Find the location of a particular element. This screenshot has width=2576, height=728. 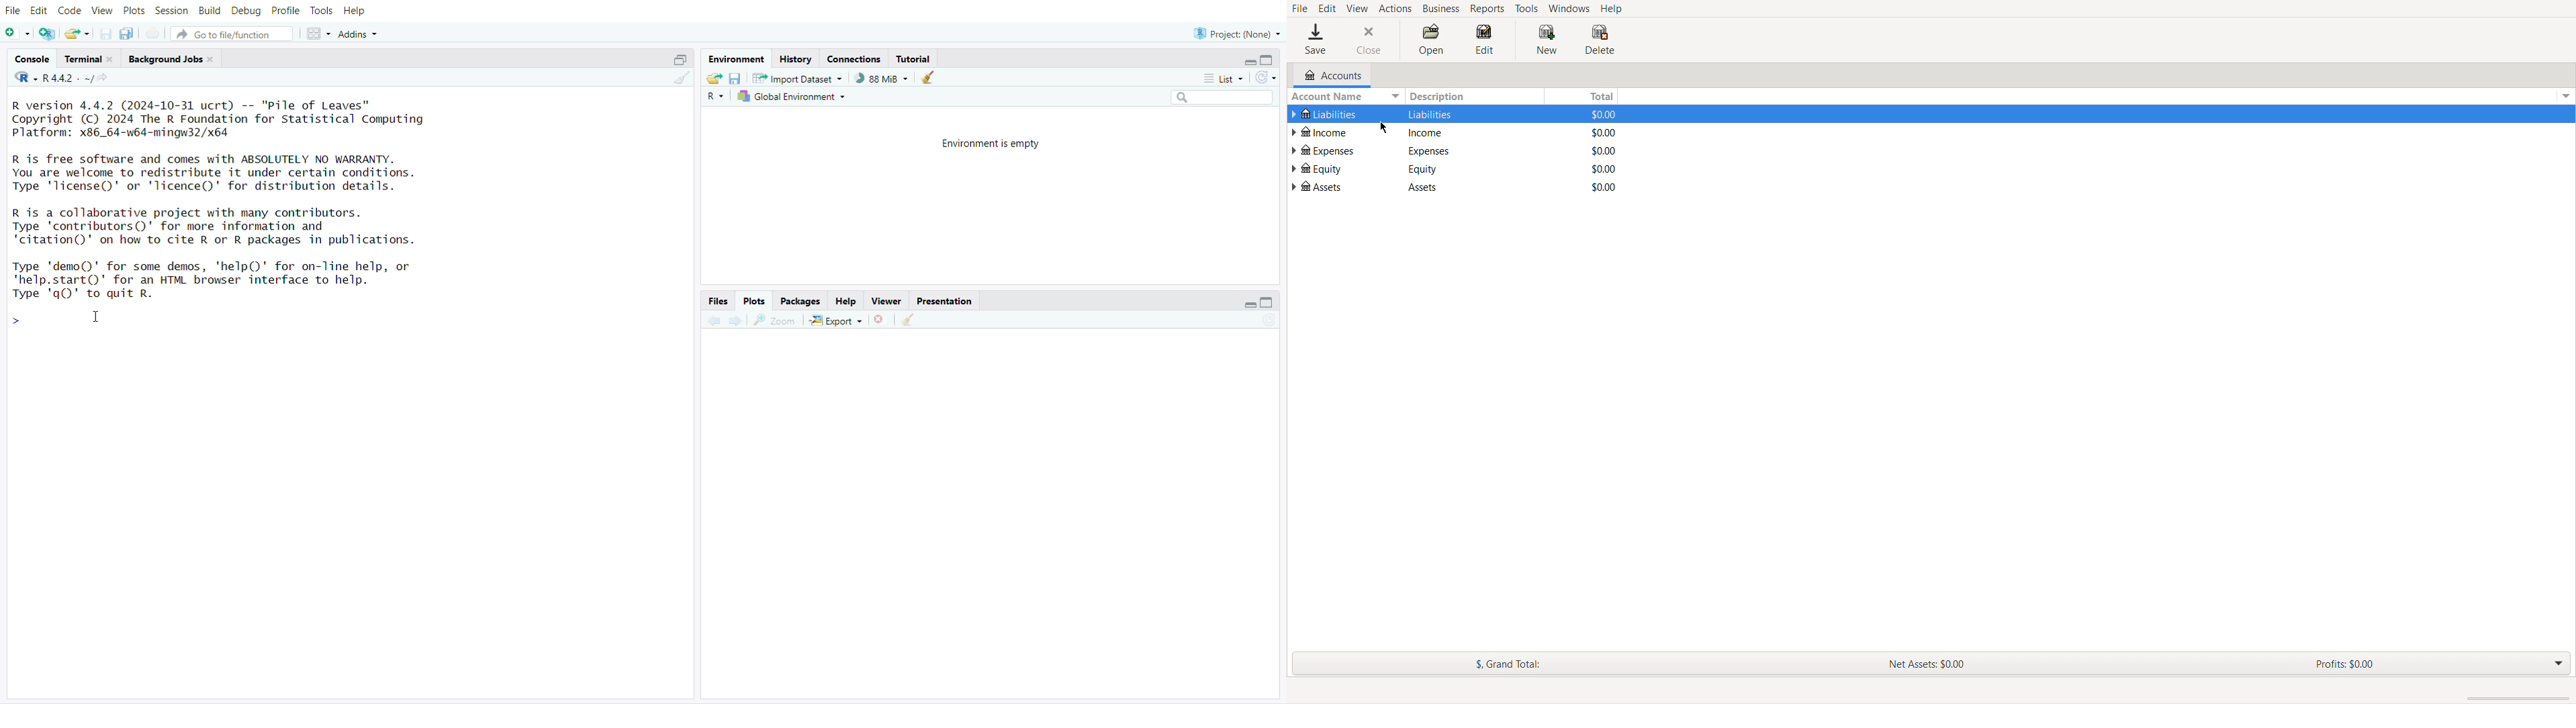

save current document is located at coordinates (105, 35).